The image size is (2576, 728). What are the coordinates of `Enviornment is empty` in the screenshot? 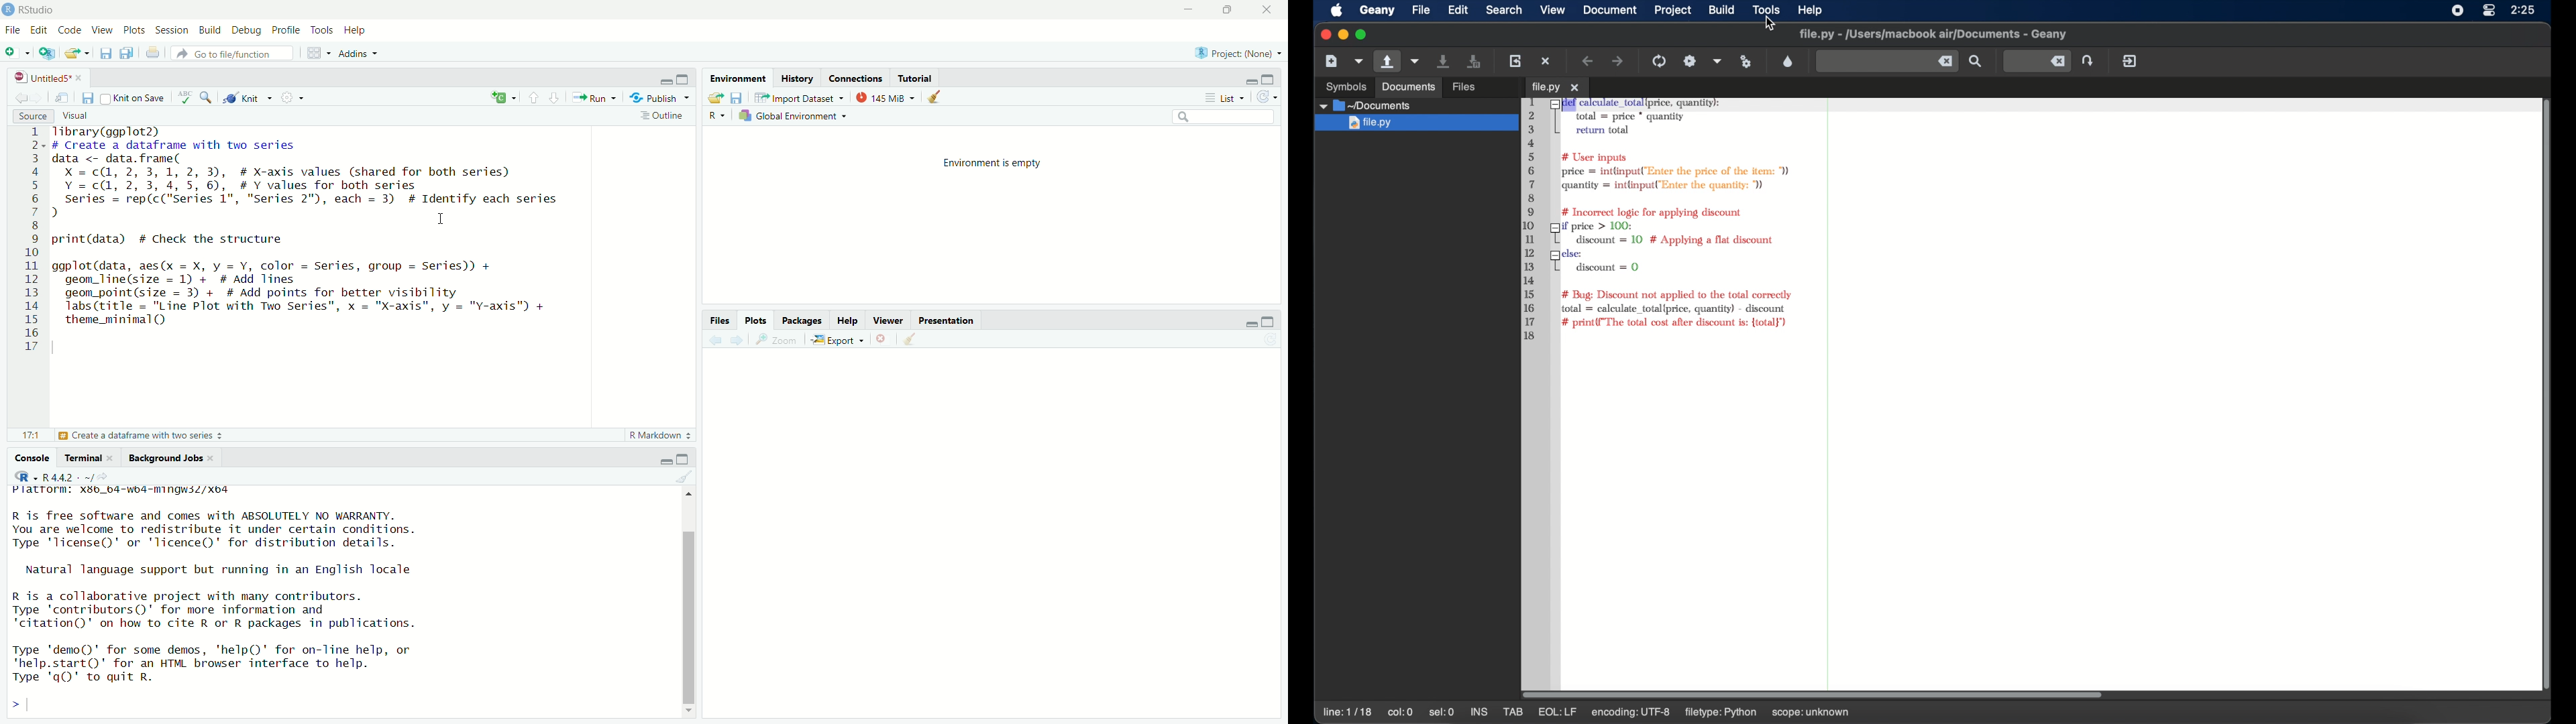 It's located at (991, 165).